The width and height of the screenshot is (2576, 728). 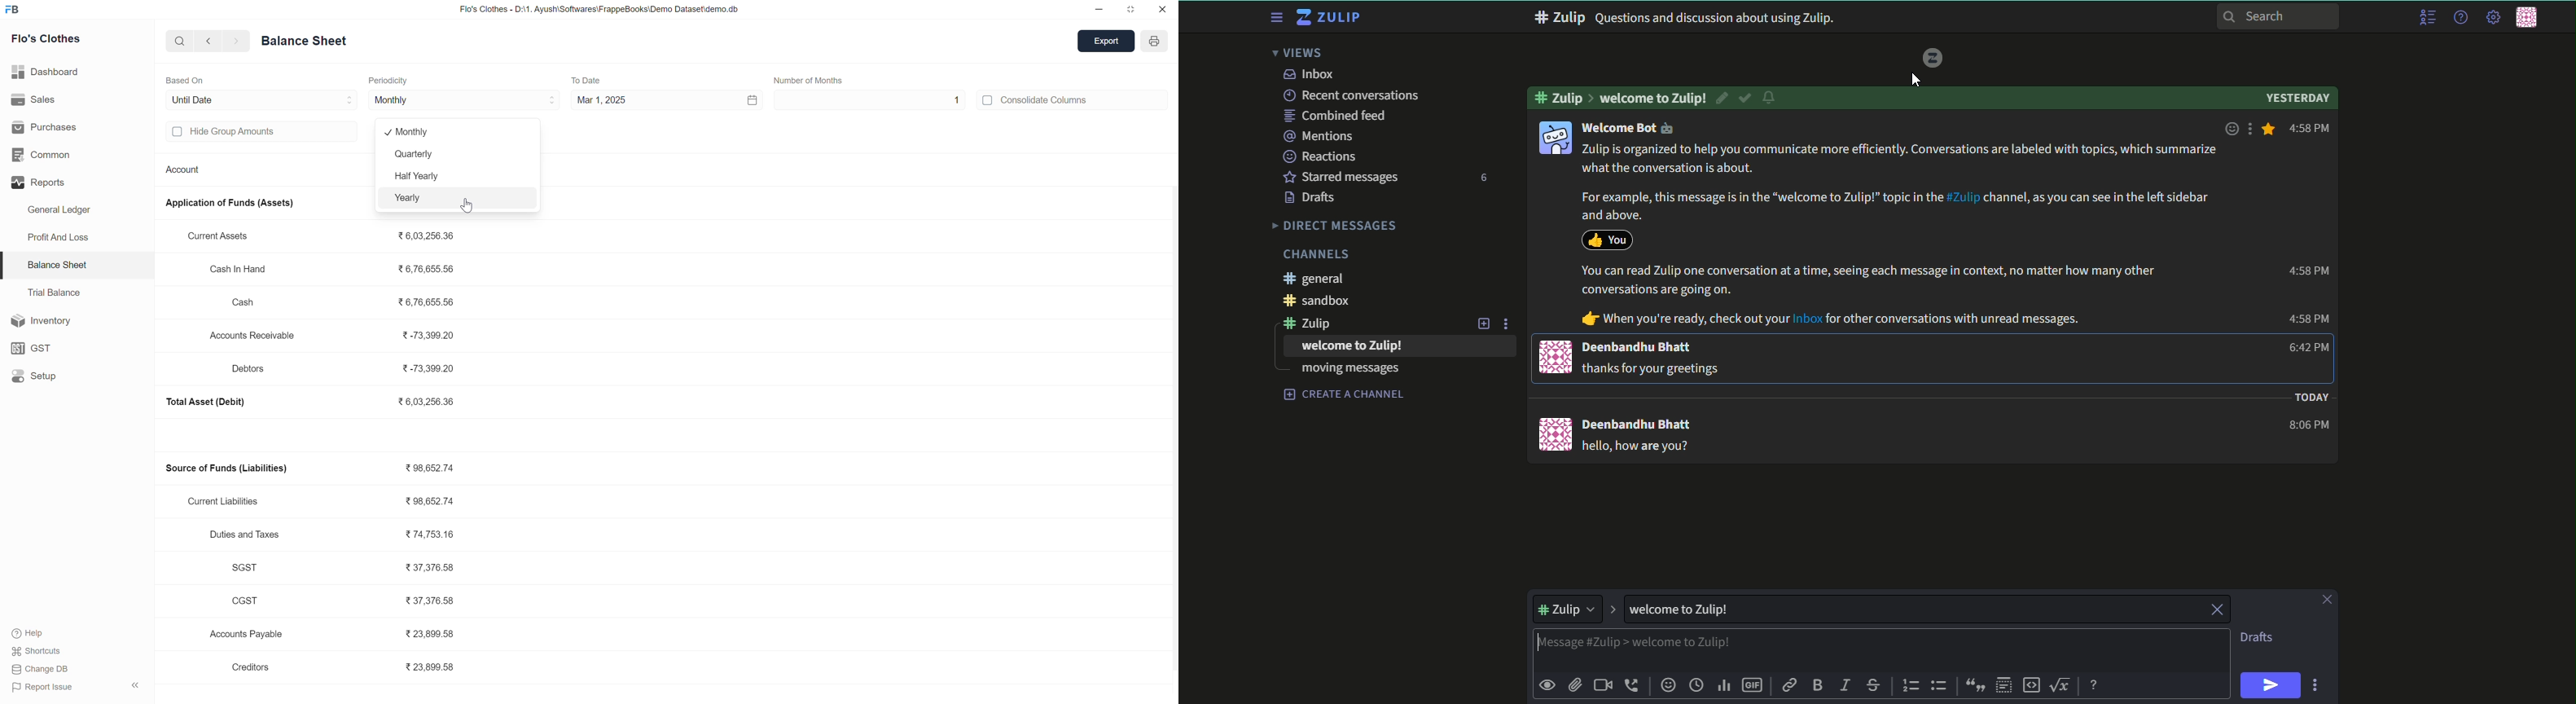 I want to click on Accounts Payable, so click(x=254, y=633).